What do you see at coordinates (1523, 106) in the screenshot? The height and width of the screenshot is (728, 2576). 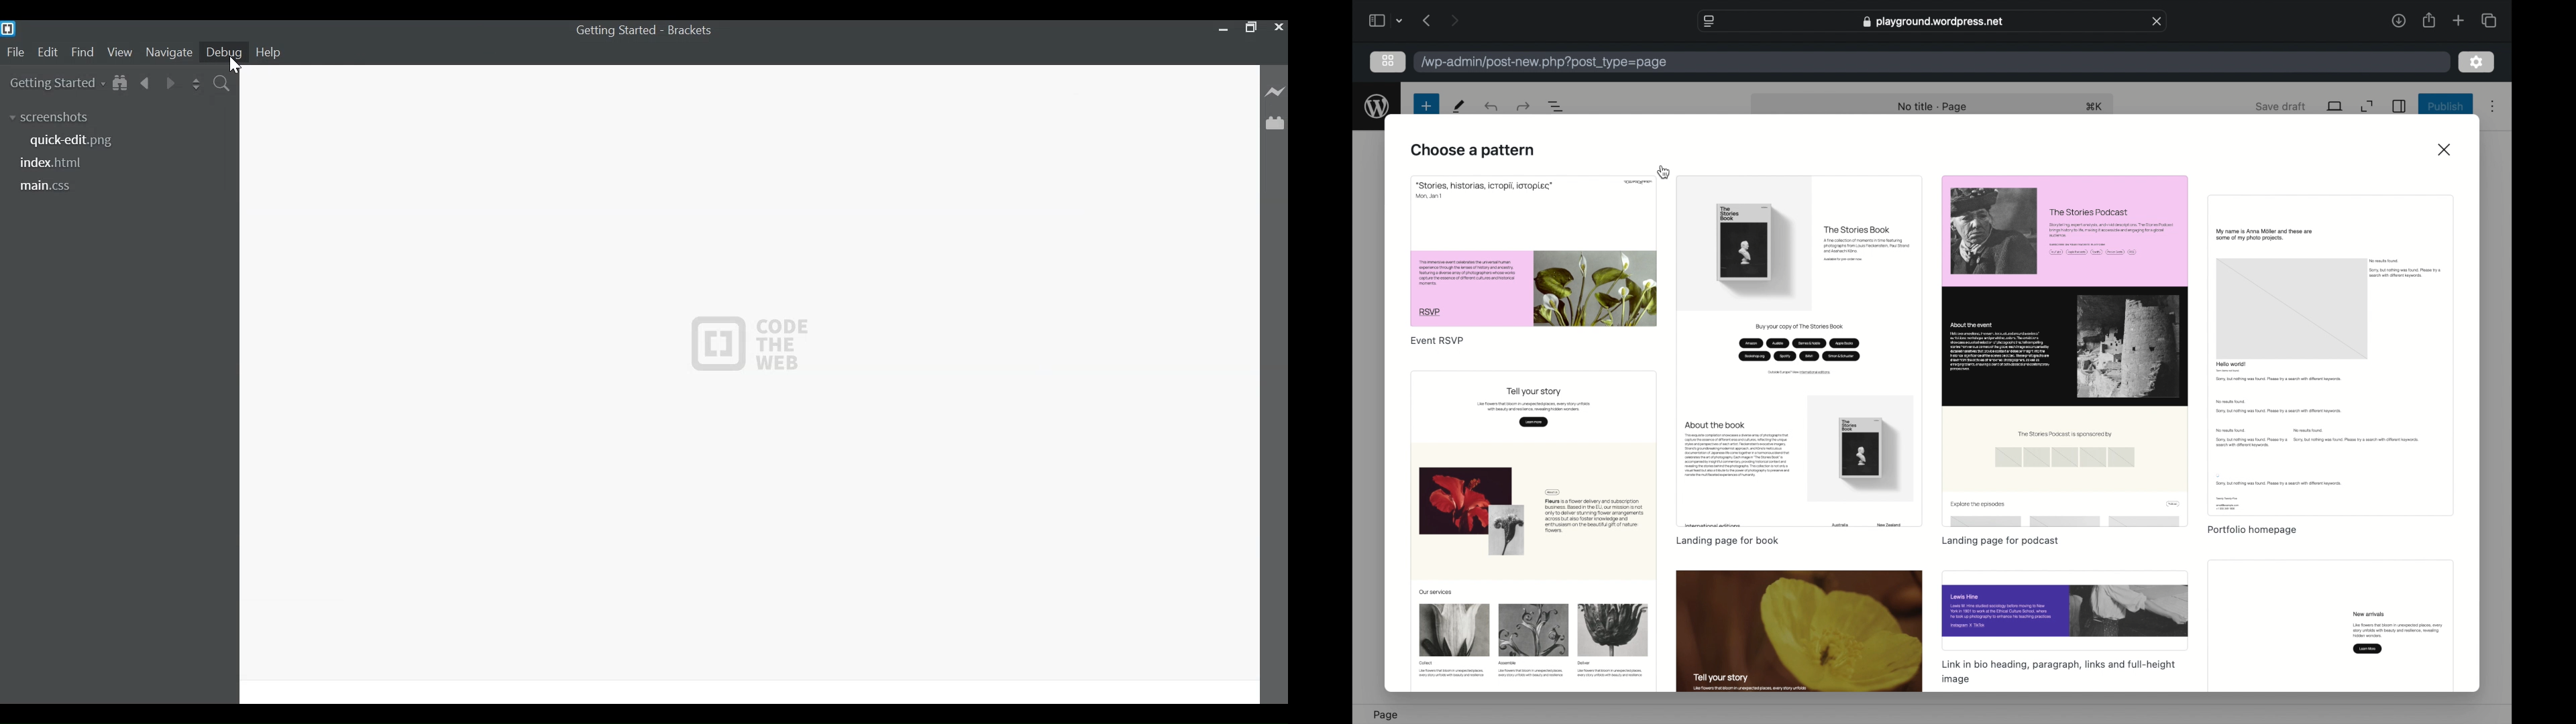 I see `undo` at bounding box center [1523, 106].